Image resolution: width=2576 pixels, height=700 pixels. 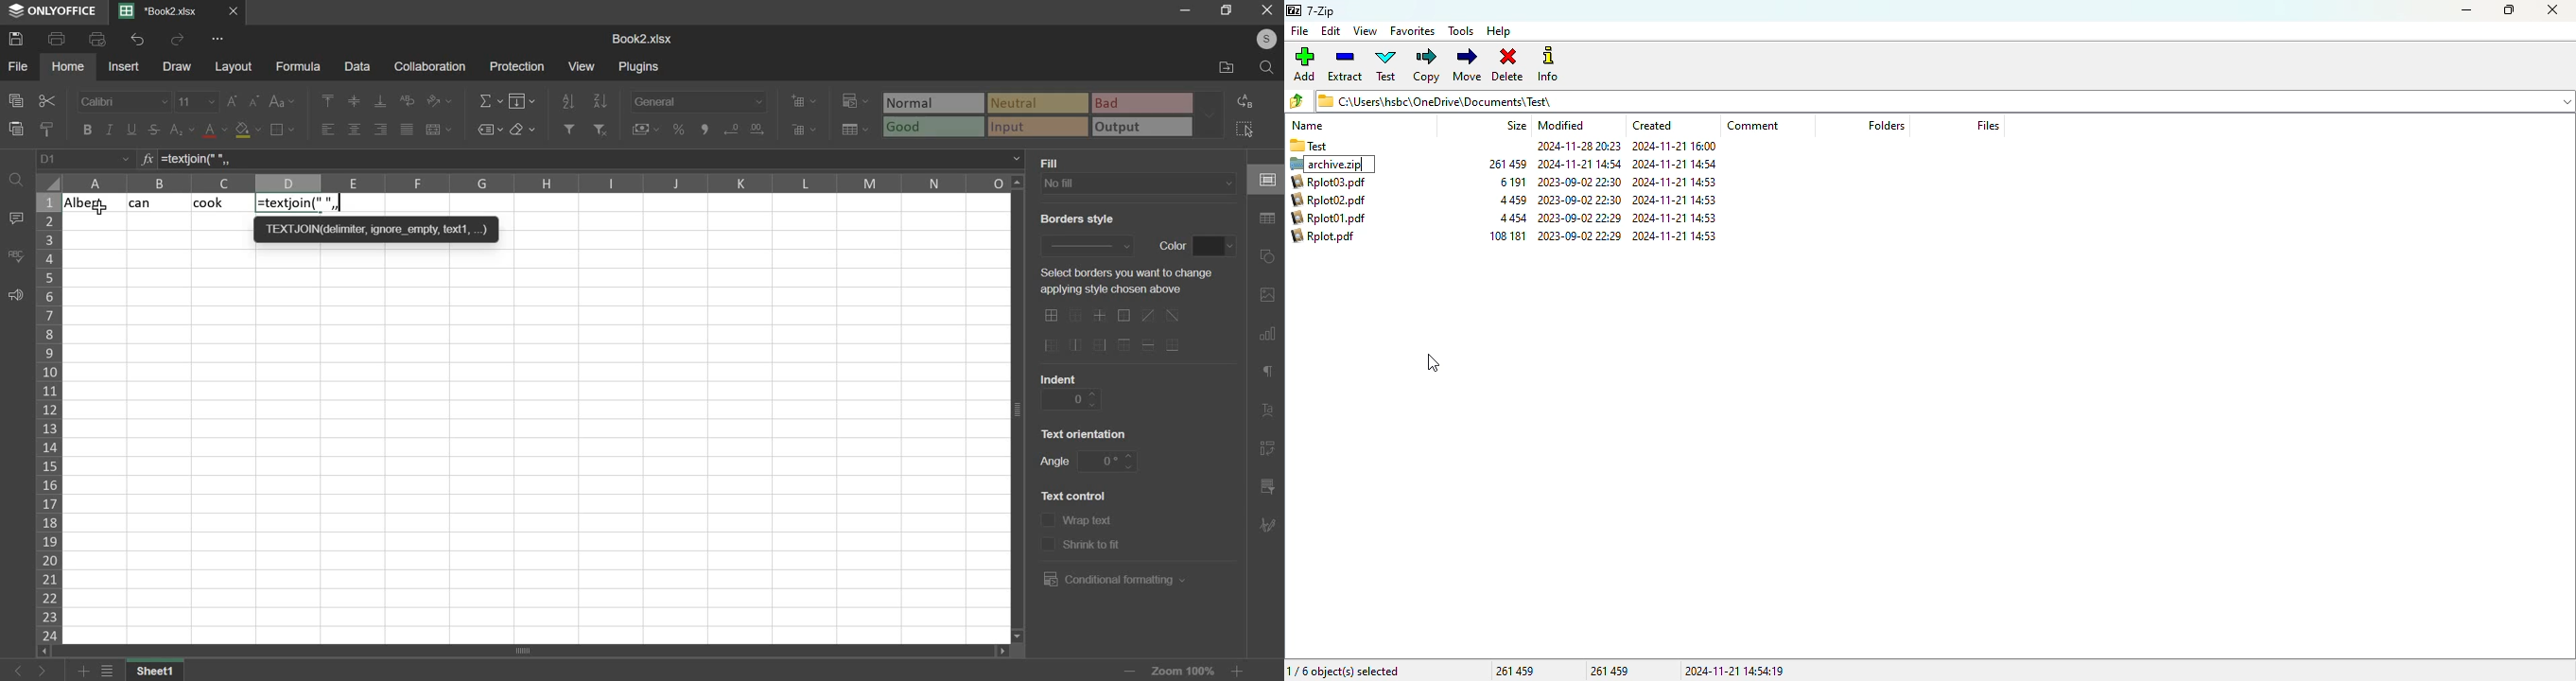 What do you see at coordinates (804, 100) in the screenshot?
I see `add cells` at bounding box center [804, 100].